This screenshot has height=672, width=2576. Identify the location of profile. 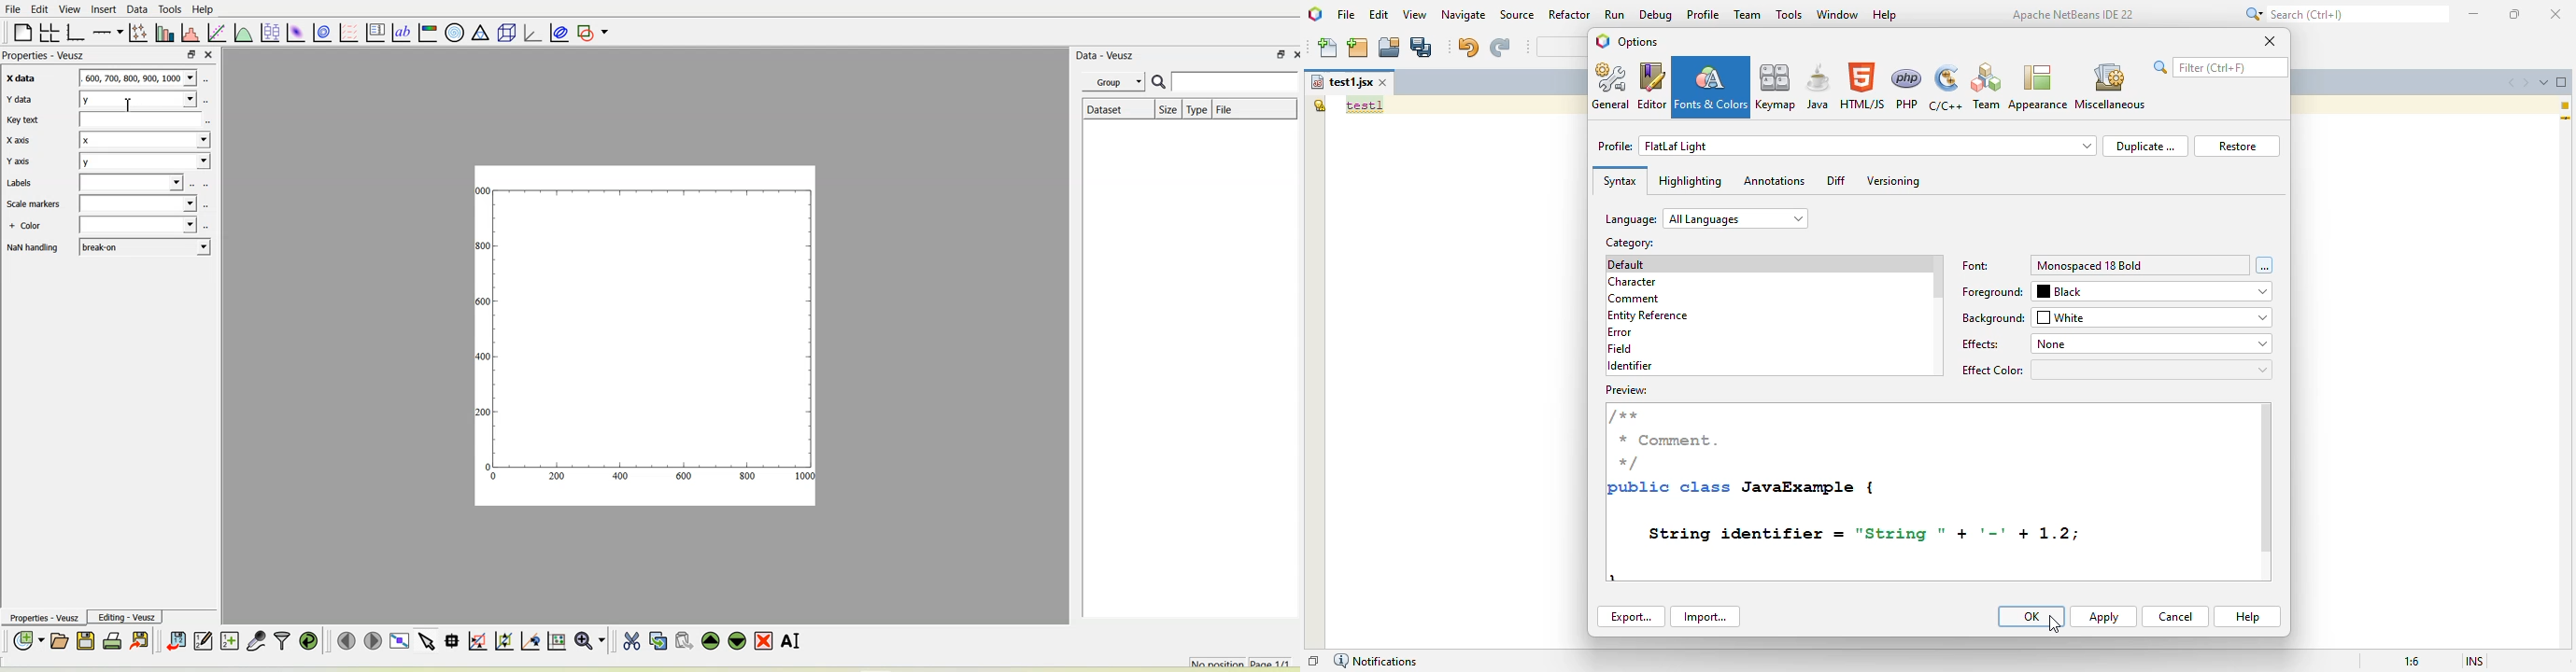
(1847, 146).